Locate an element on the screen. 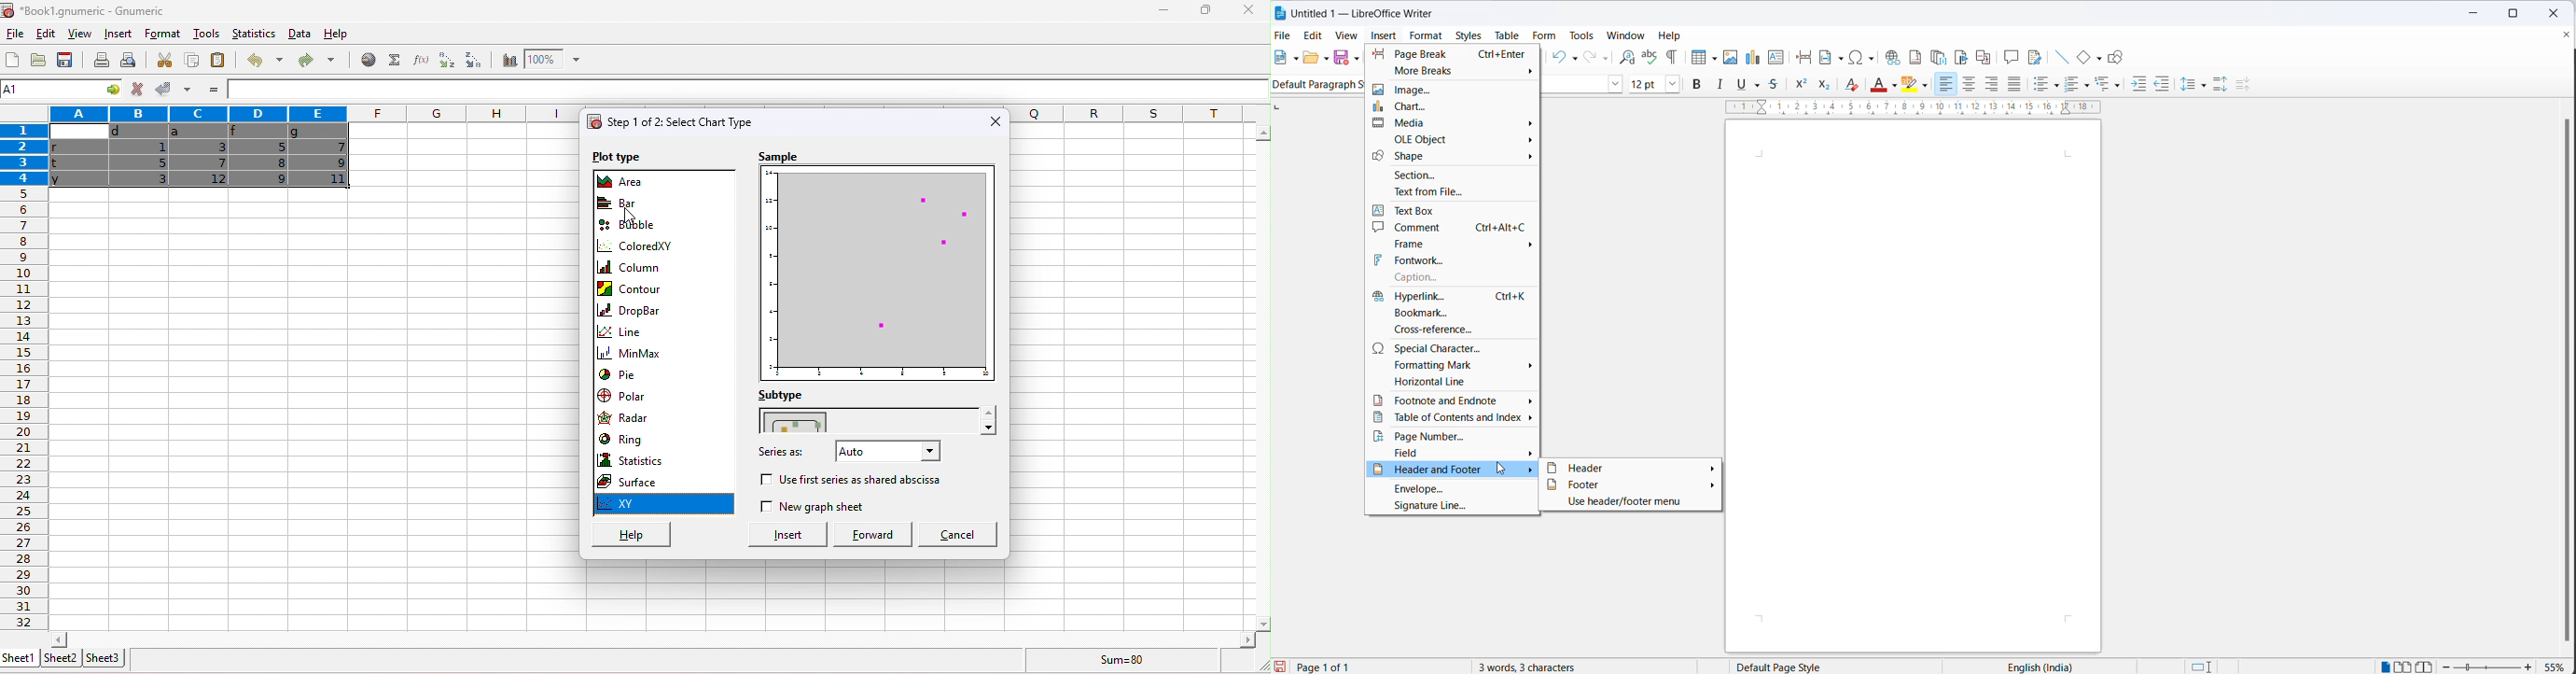  bar is located at coordinates (632, 202).